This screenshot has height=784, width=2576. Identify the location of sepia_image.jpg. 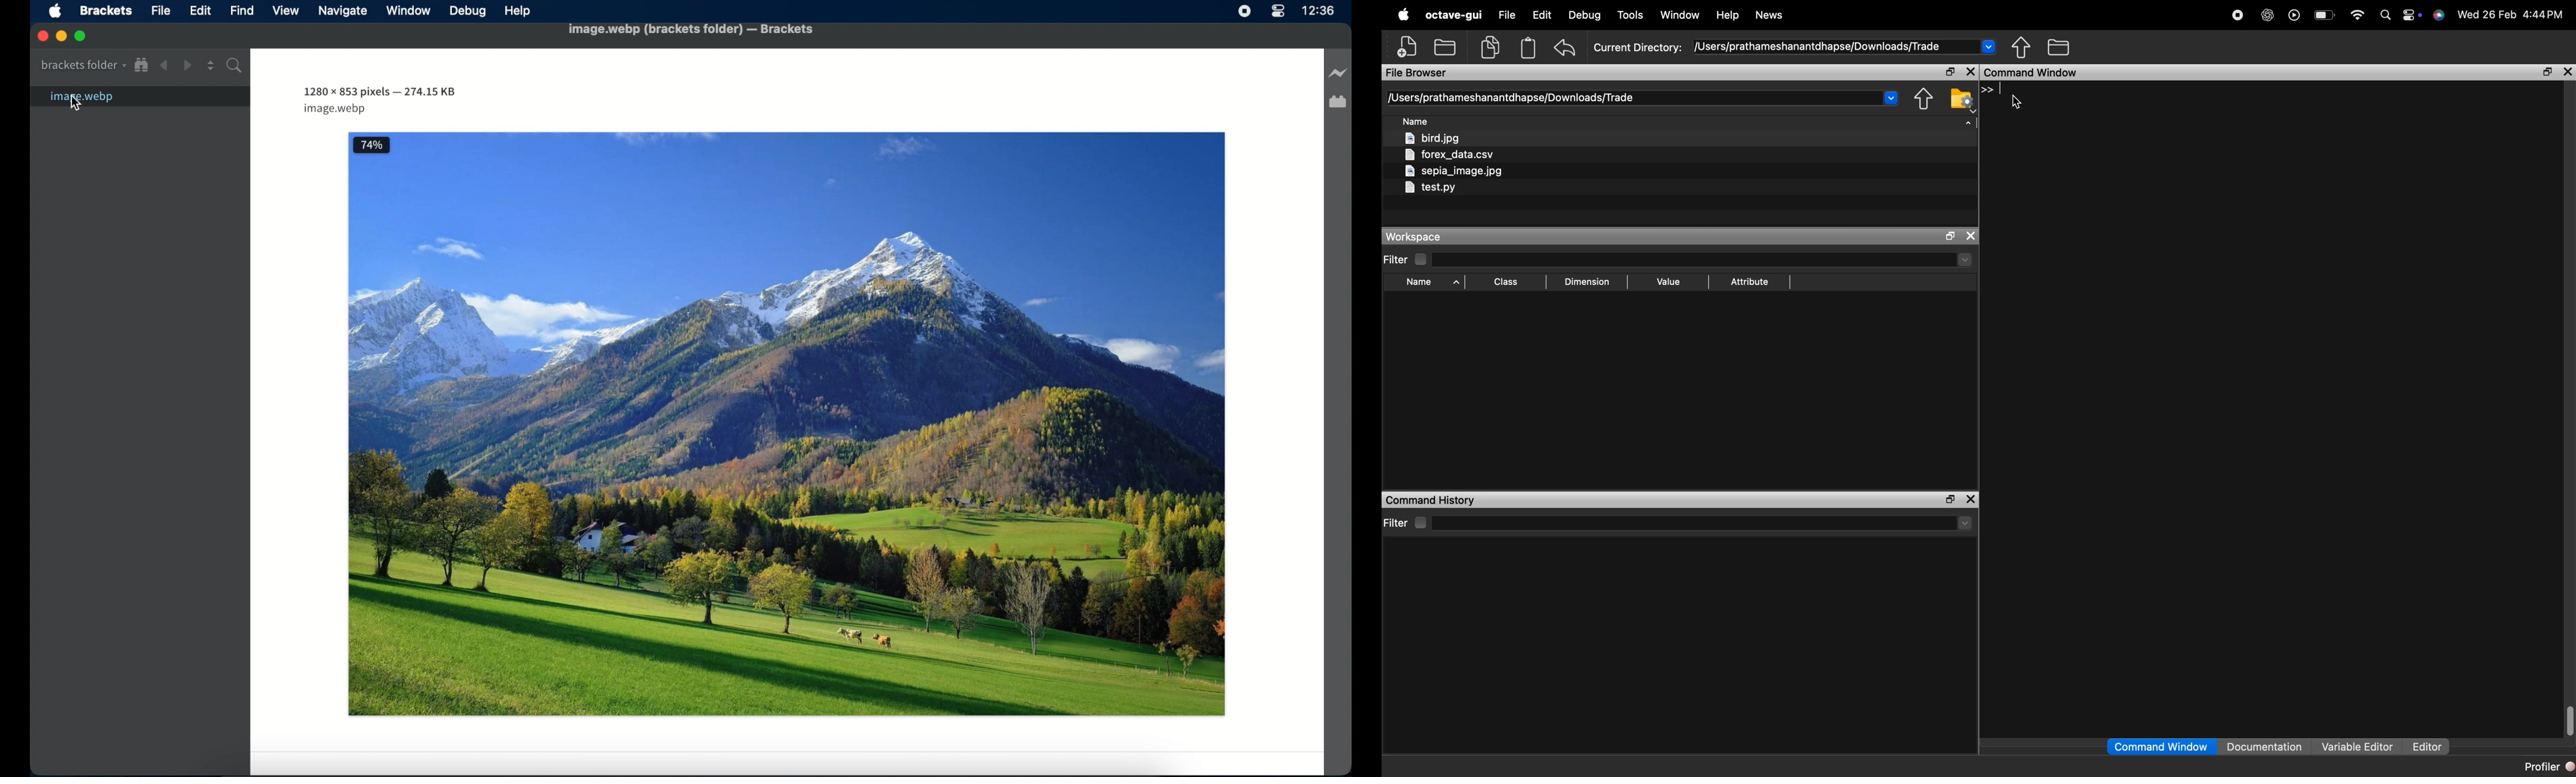
(1454, 171).